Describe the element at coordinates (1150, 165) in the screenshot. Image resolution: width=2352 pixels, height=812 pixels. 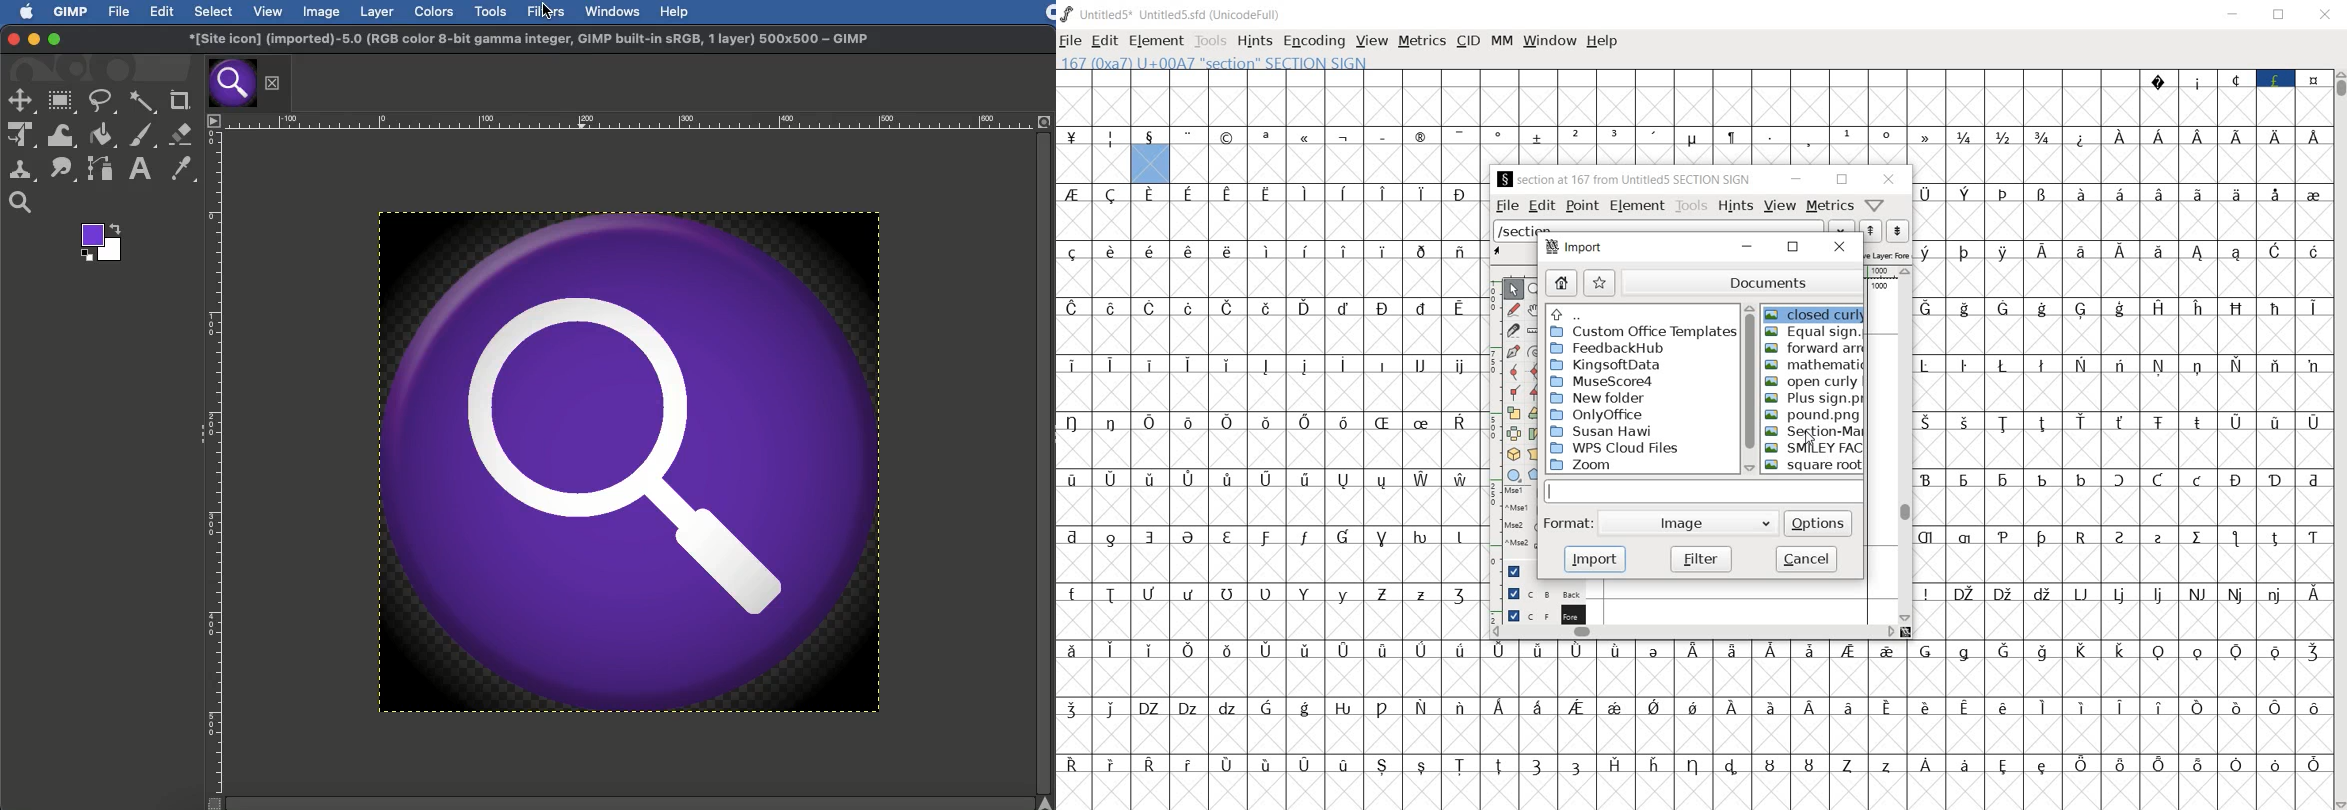
I see `highlighted cell` at that location.